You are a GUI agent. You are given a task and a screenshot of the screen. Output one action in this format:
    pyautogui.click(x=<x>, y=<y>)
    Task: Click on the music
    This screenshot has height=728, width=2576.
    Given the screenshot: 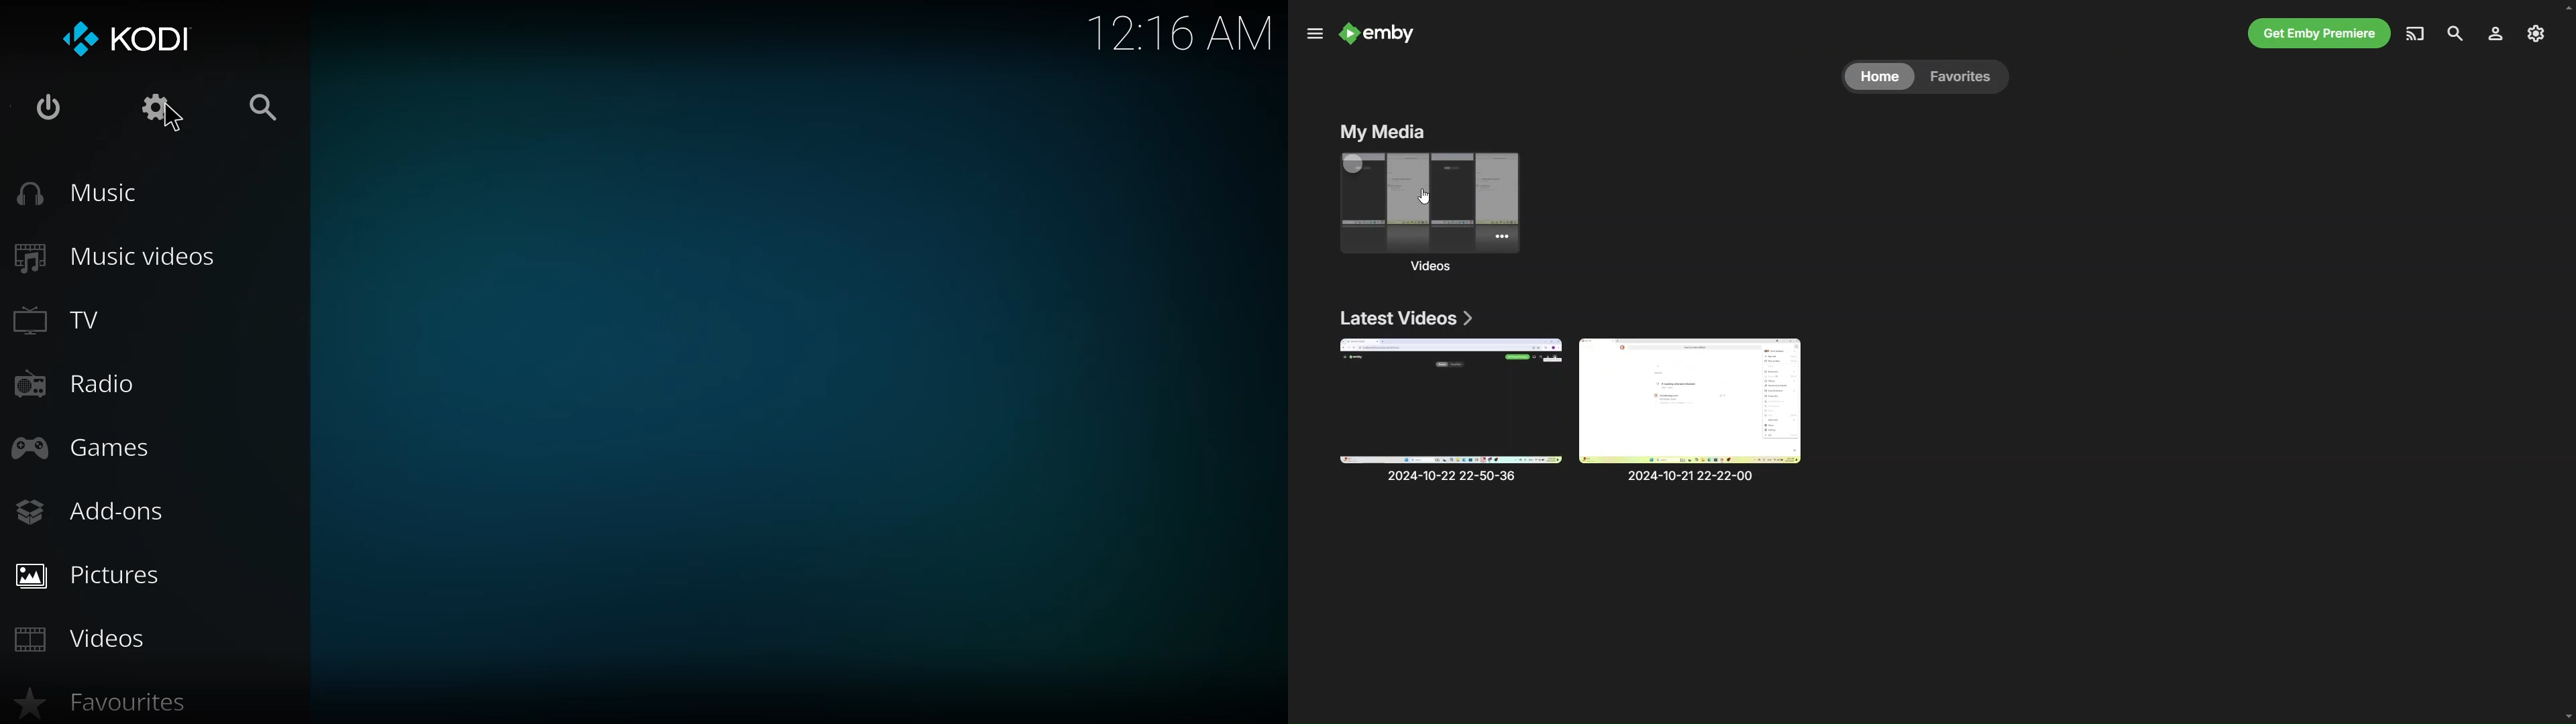 What is the action you would take?
    pyautogui.click(x=85, y=194)
    